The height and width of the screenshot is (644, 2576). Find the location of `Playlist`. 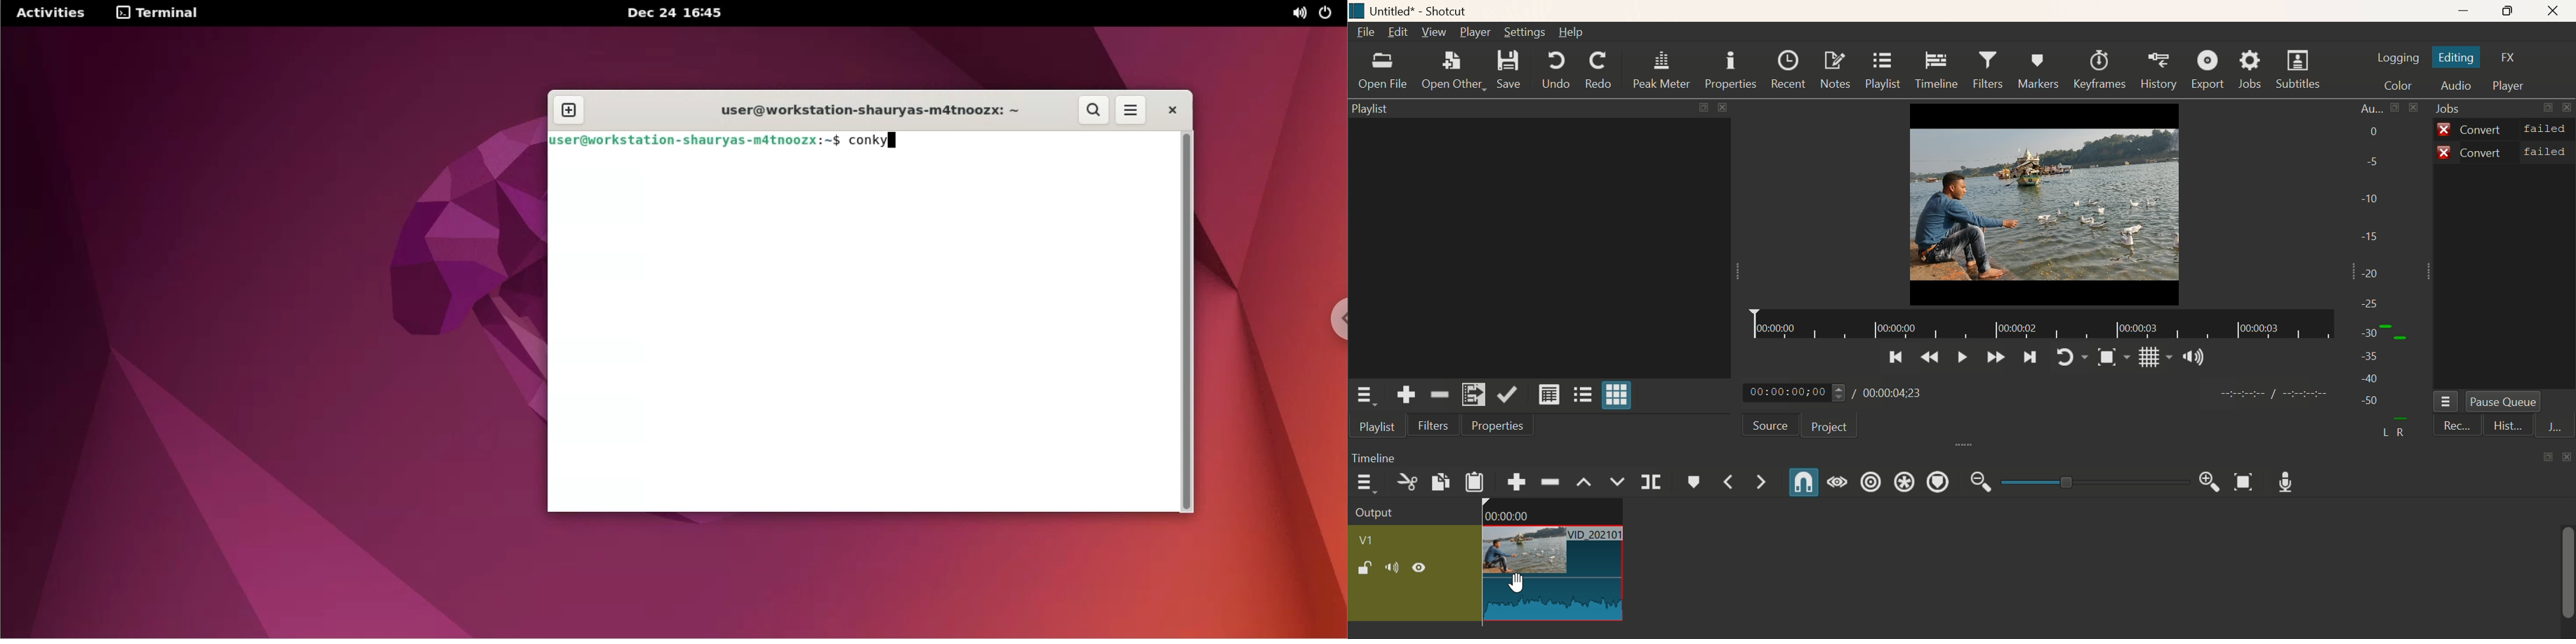

Playlist is located at coordinates (1882, 70).